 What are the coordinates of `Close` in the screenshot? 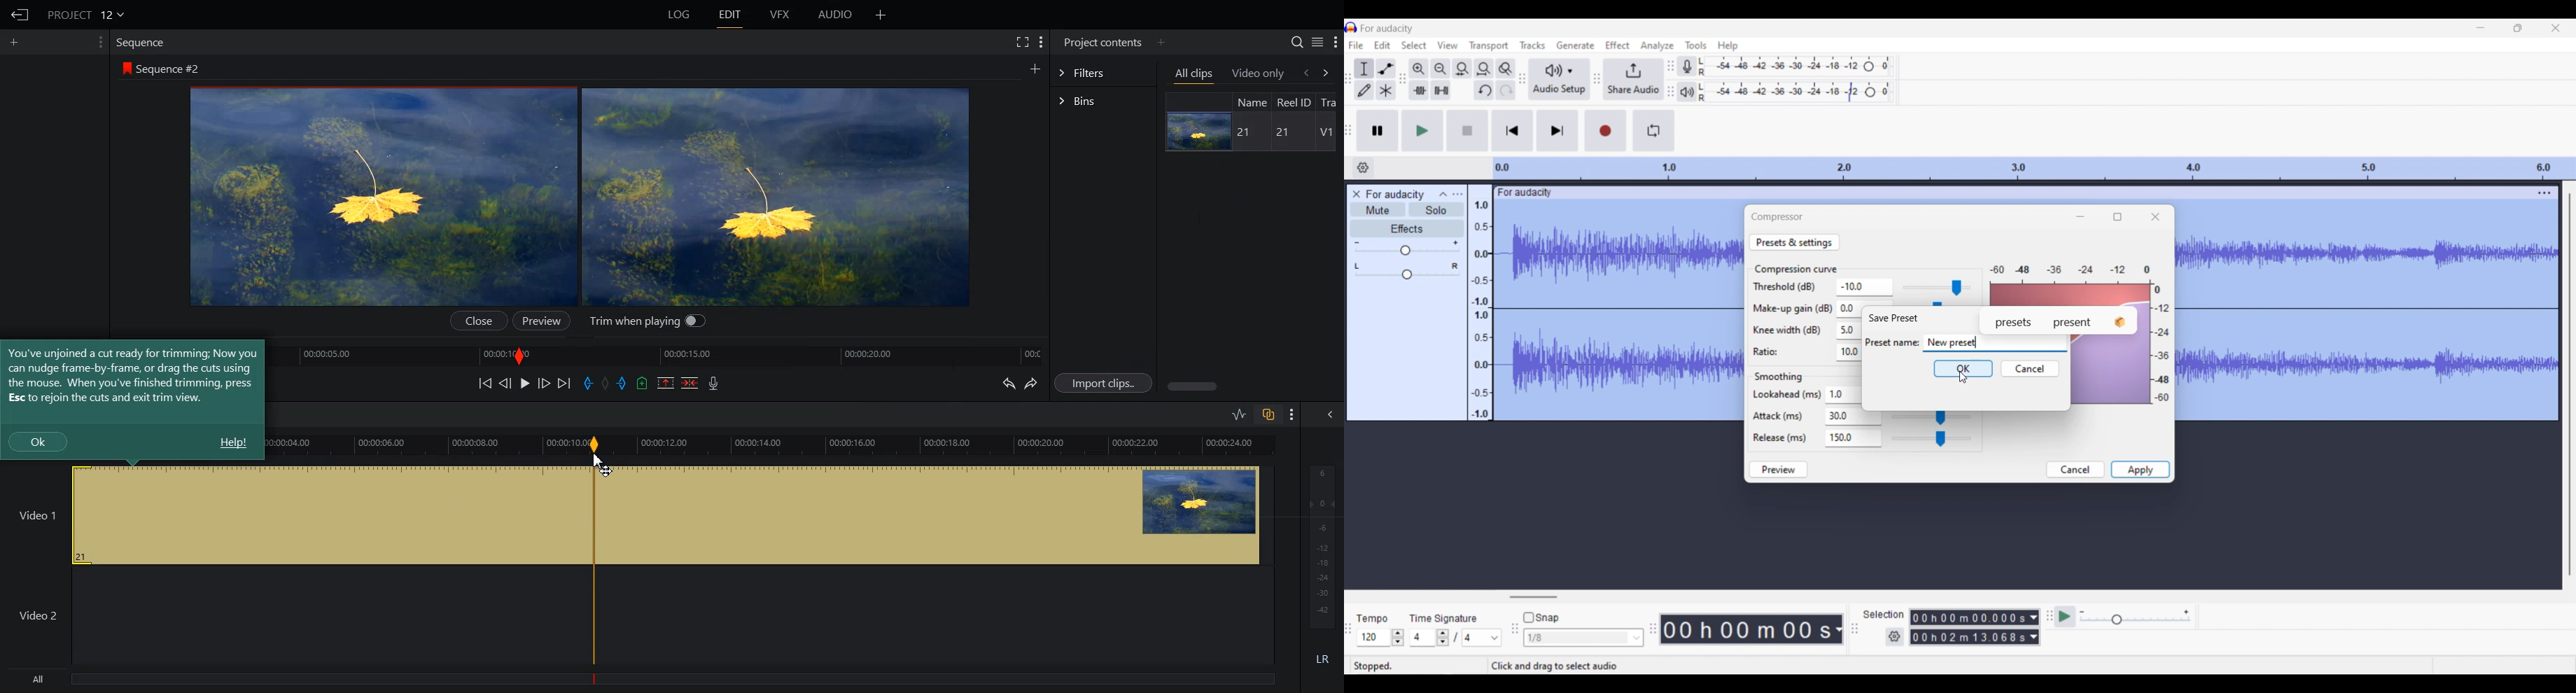 It's located at (2155, 217).